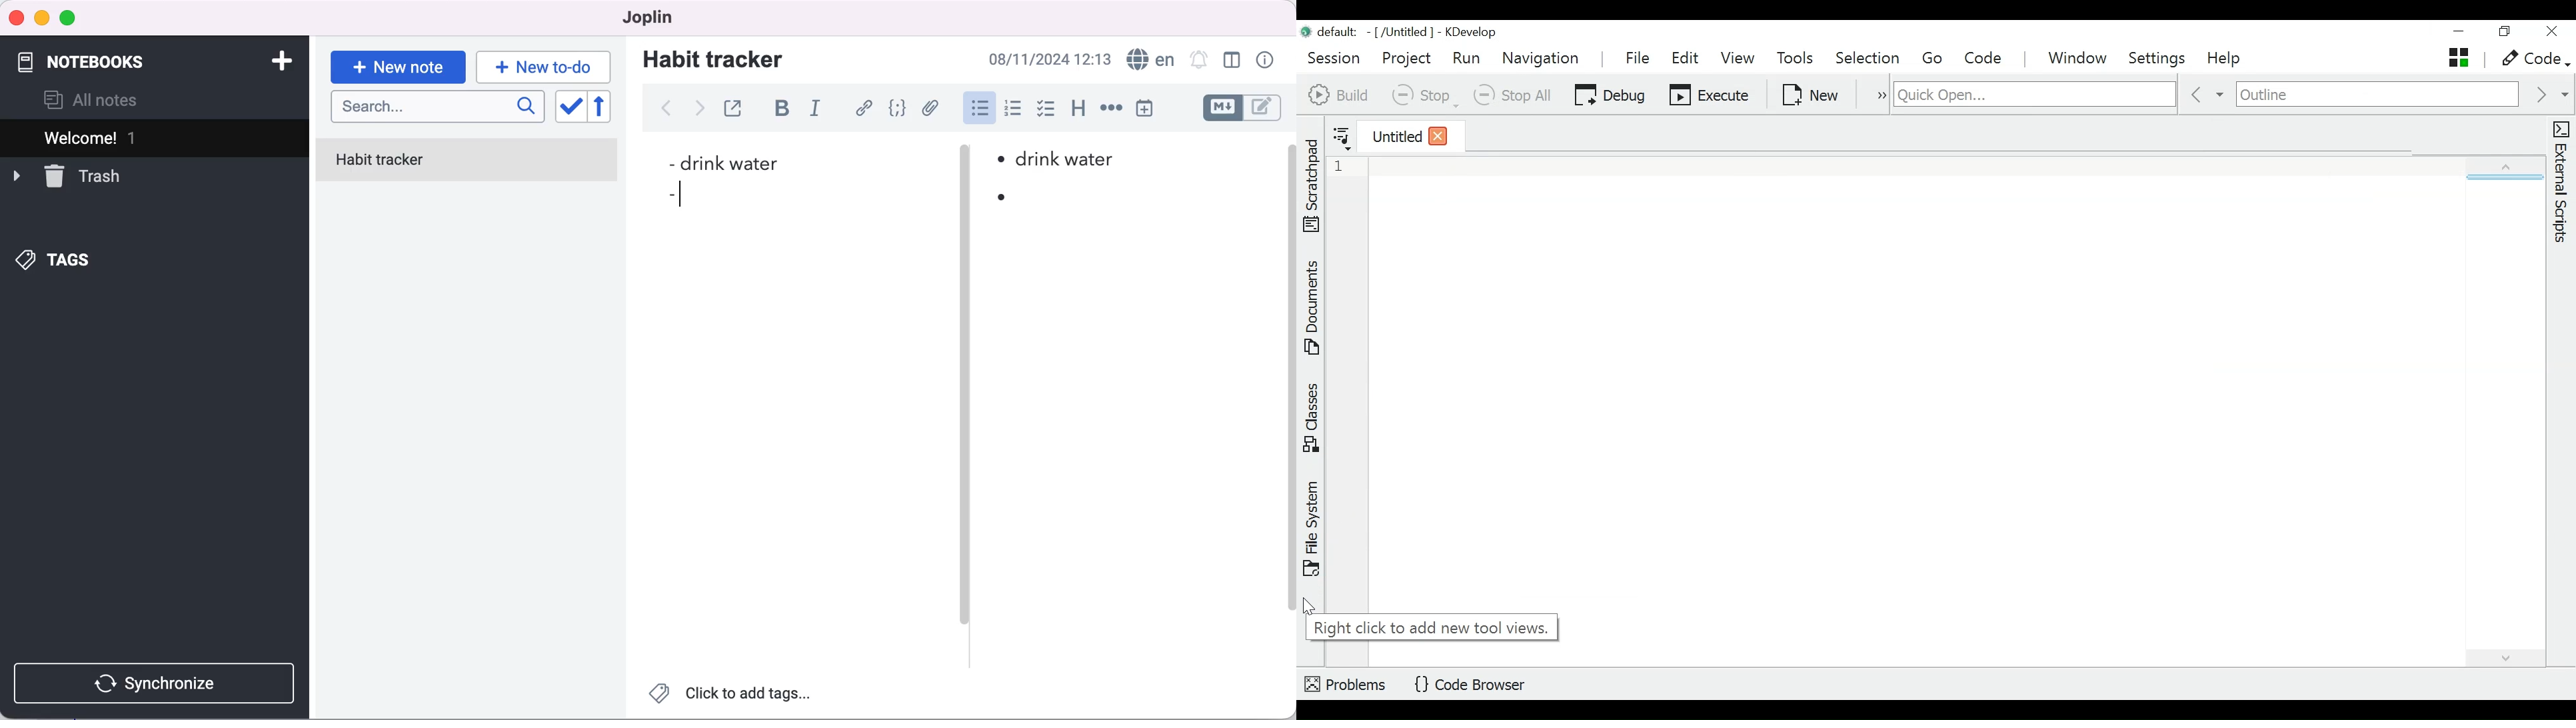  I want to click on - drink water, so click(721, 165).